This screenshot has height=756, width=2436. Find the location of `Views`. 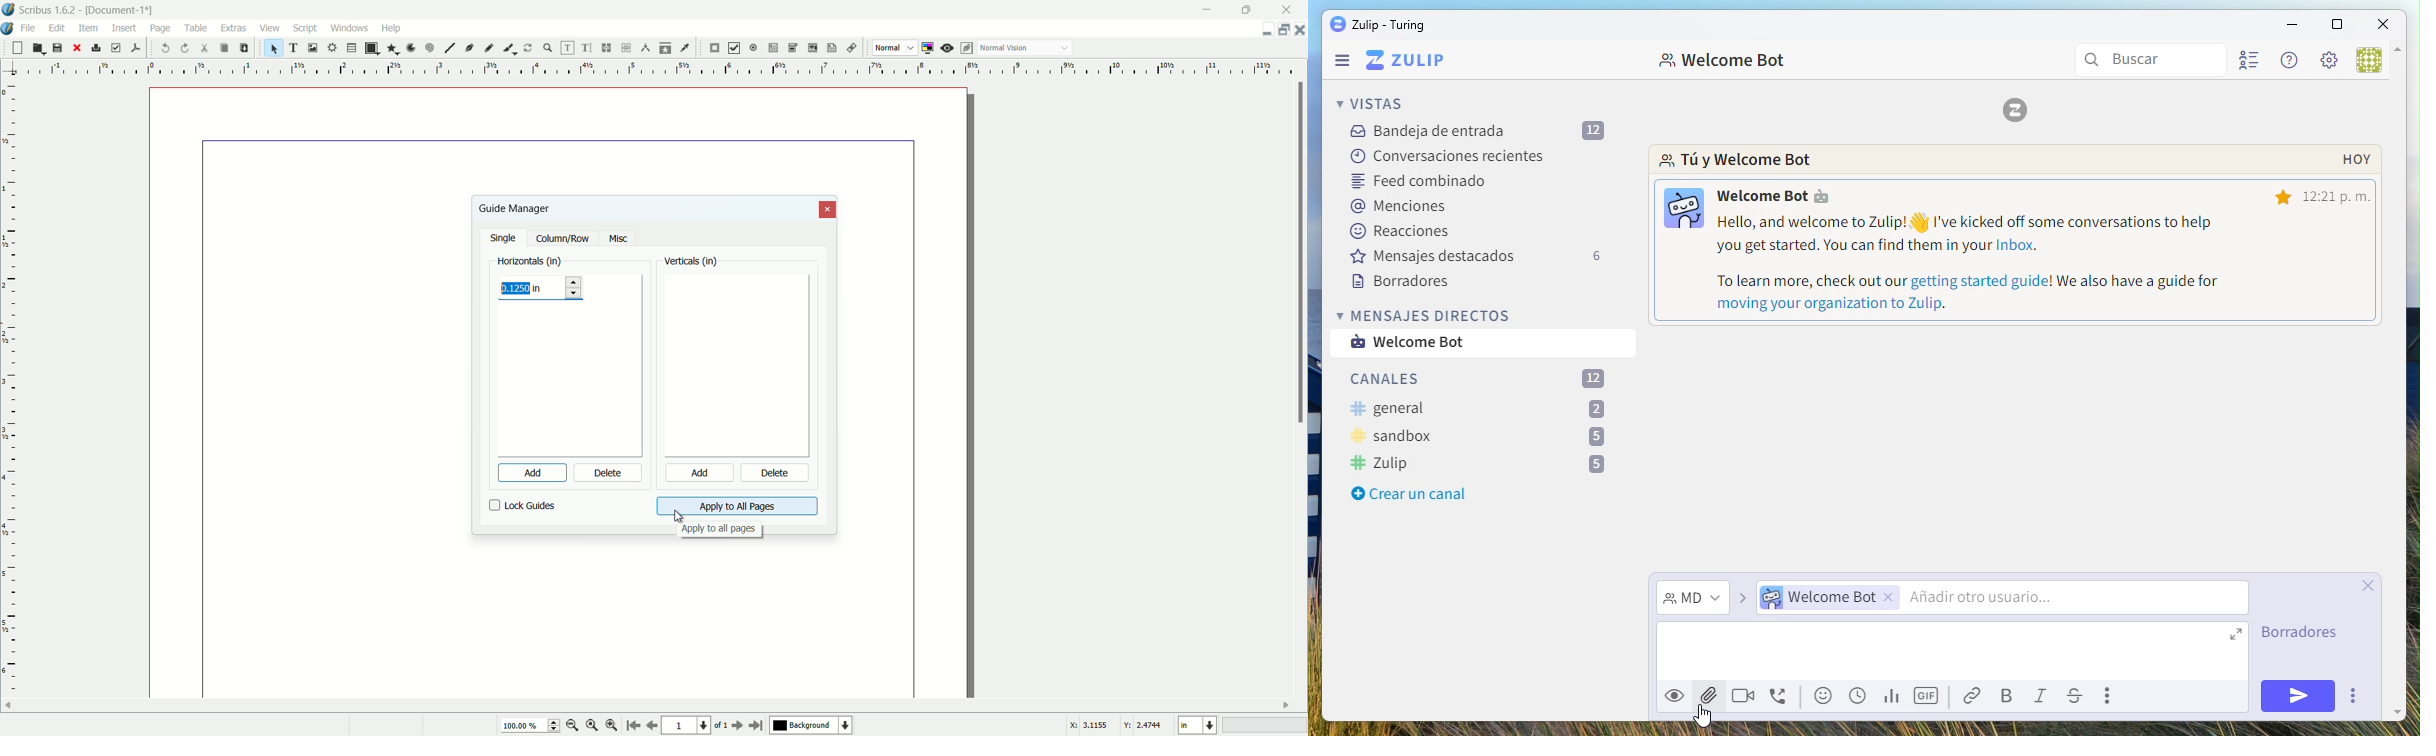

Views is located at coordinates (1374, 103).